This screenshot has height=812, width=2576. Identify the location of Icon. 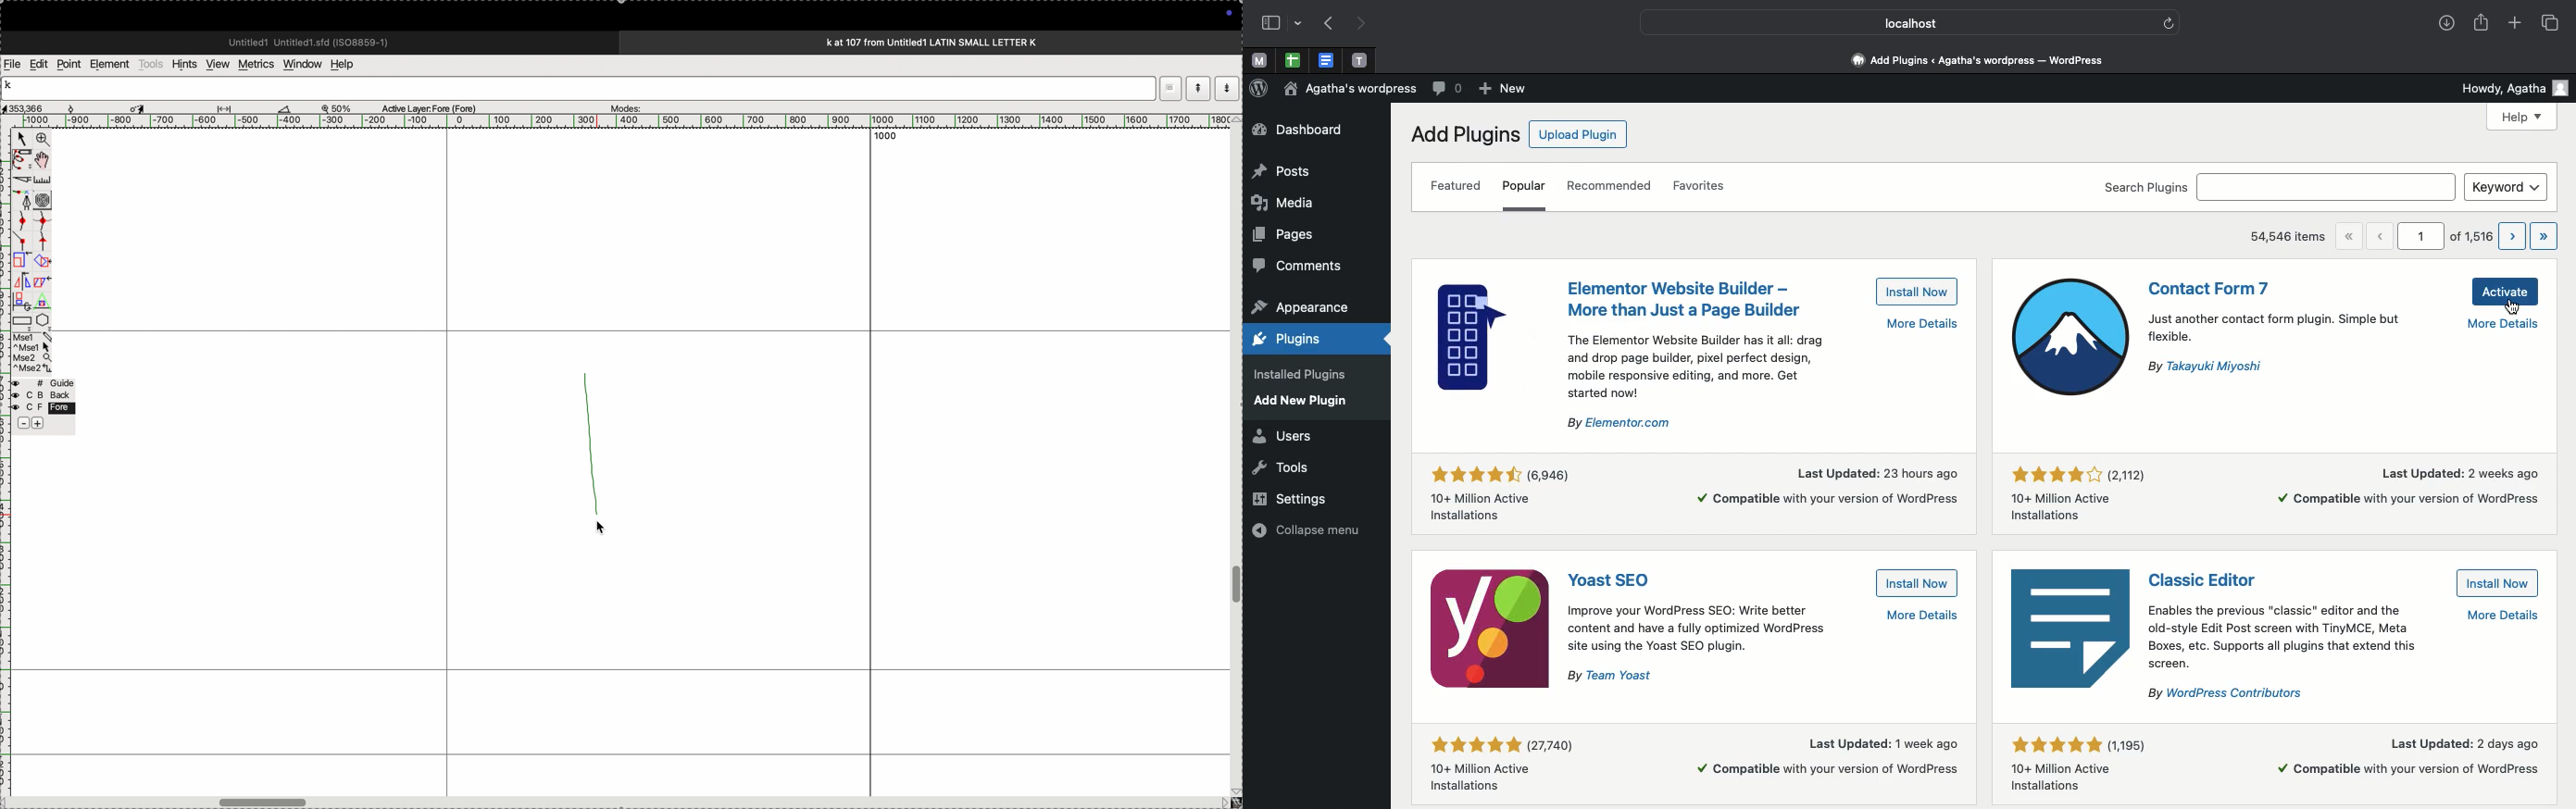
(2067, 339).